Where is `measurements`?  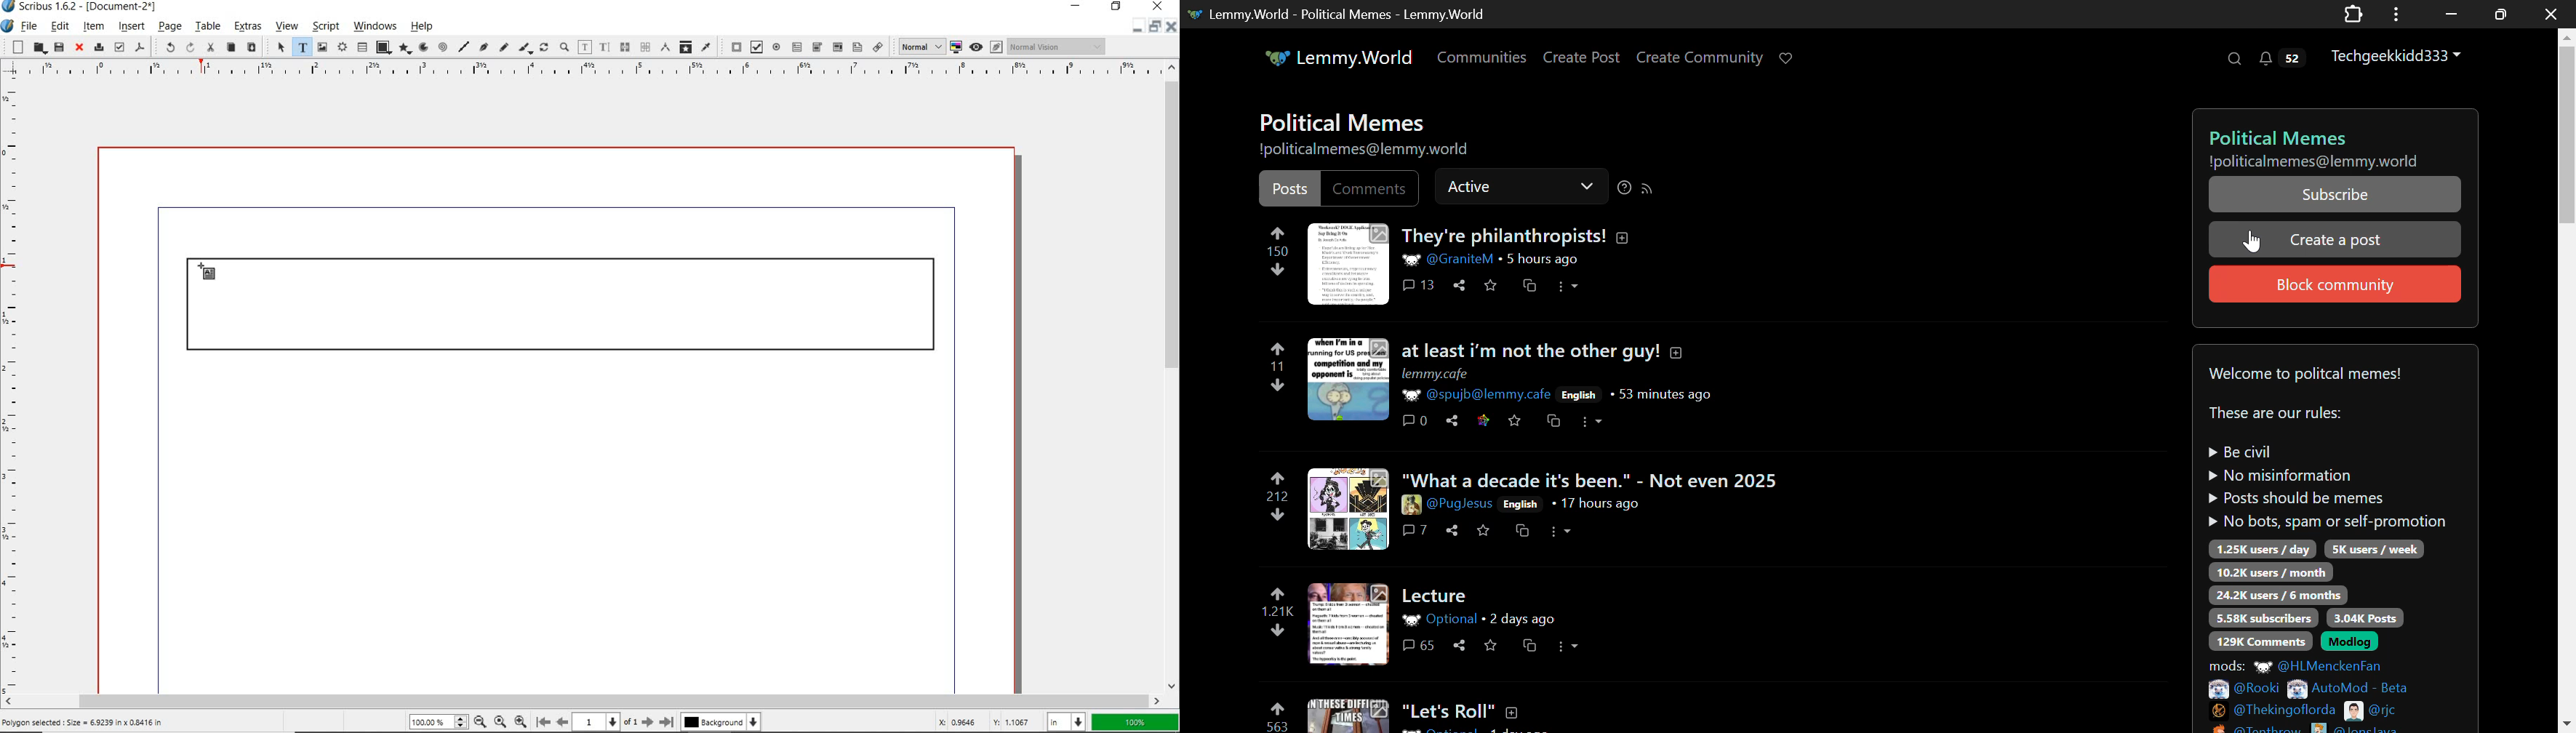
measurements is located at coordinates (664, 48).